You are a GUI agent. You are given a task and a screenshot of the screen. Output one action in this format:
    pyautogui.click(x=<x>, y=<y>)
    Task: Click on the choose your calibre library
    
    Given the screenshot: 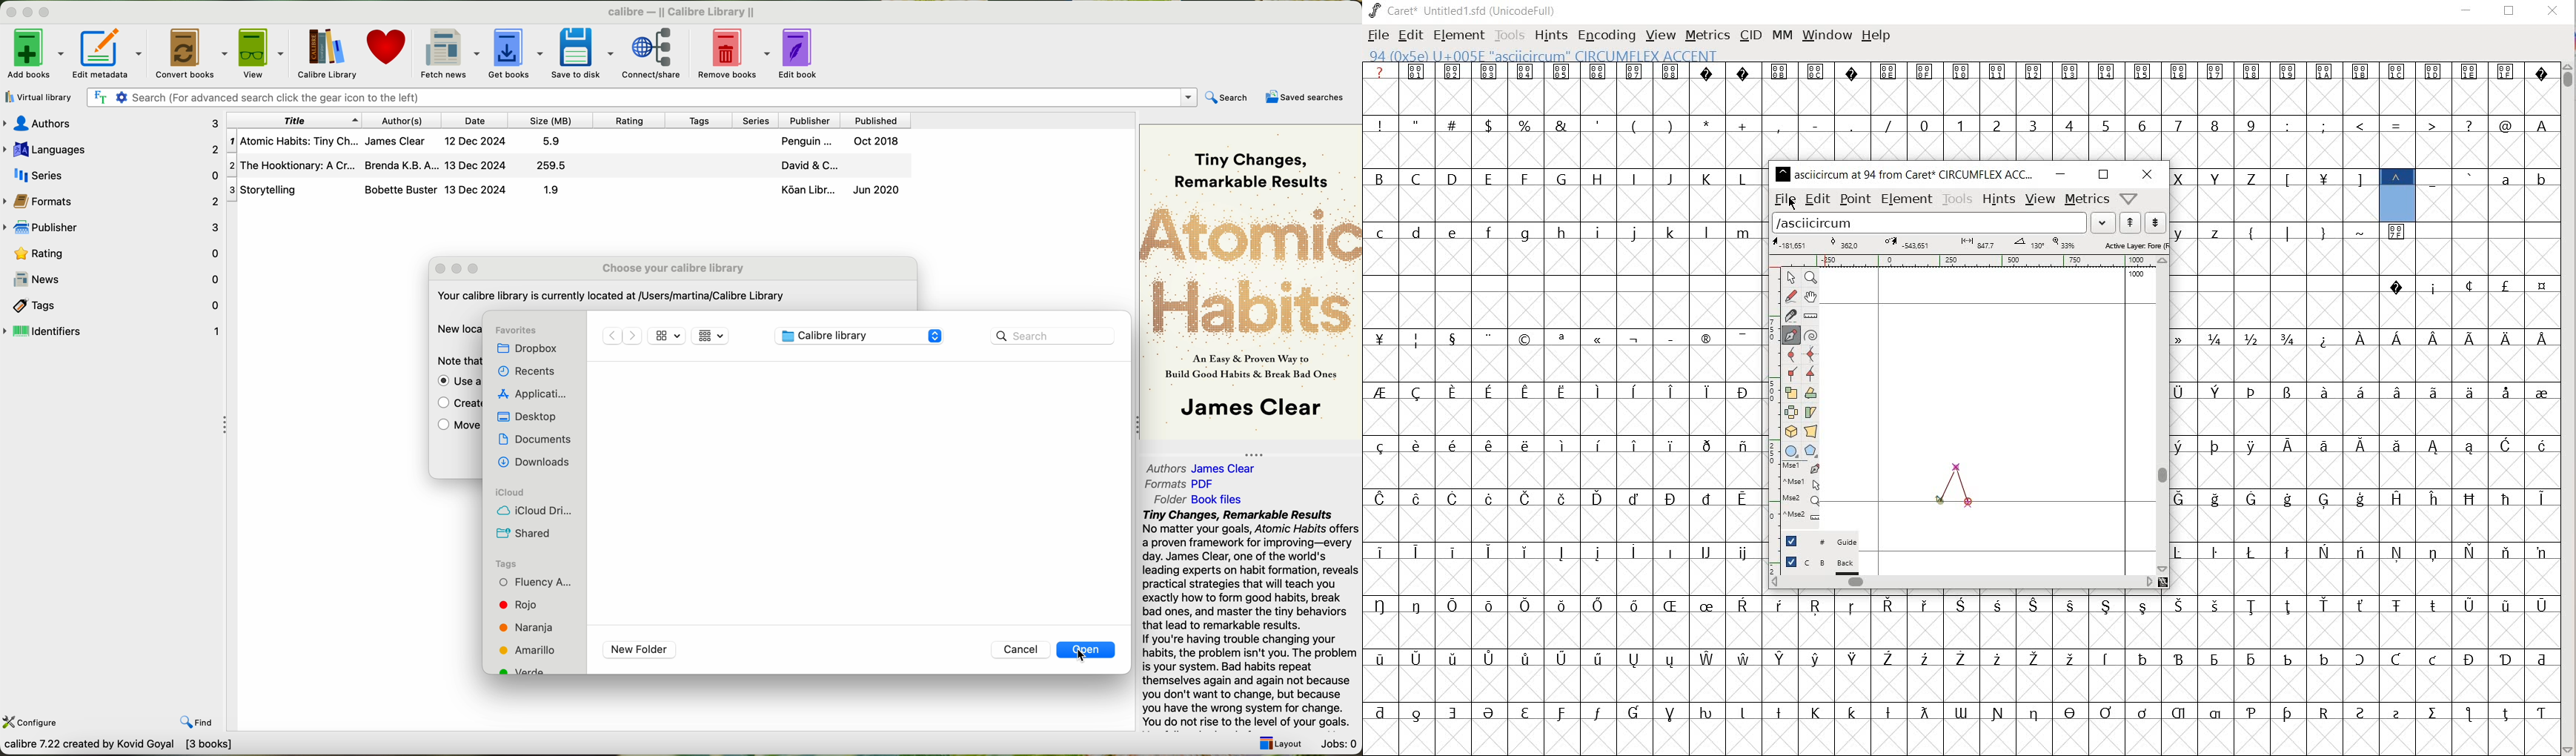 What is the action you would take?
    pyautogui.click(x=674, y=268)
    